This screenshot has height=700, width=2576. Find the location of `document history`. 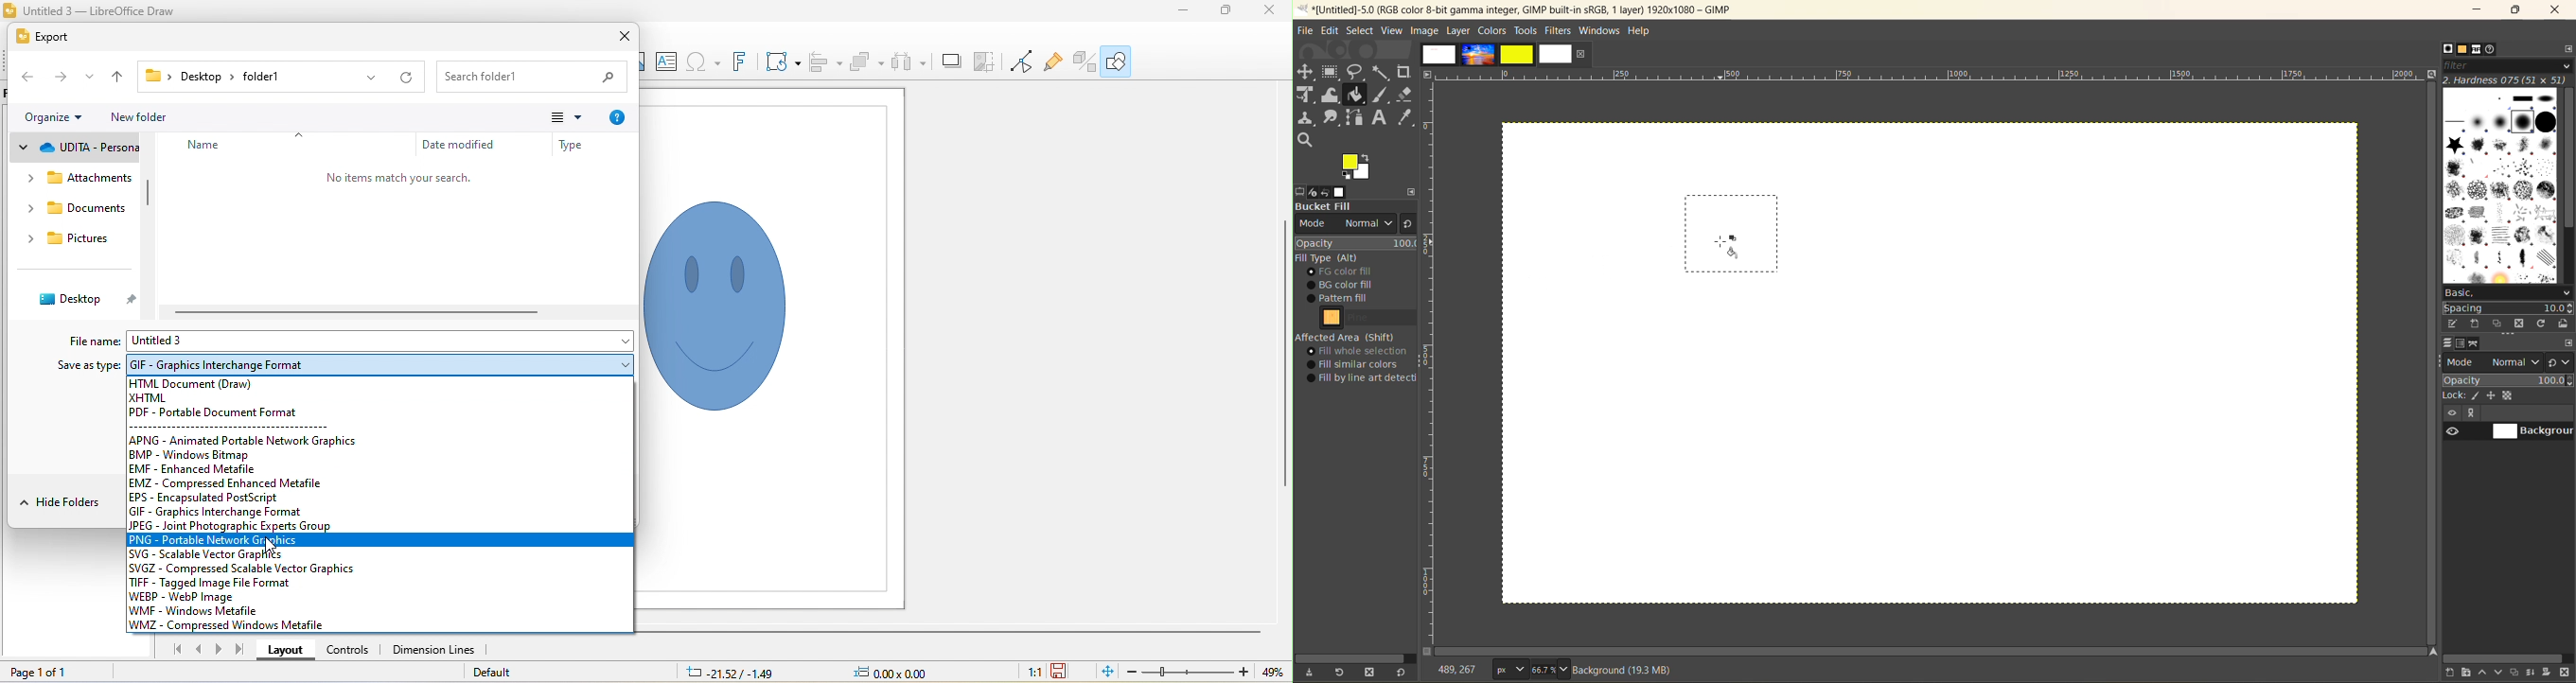

document history is located at coordinates (2492, 50).